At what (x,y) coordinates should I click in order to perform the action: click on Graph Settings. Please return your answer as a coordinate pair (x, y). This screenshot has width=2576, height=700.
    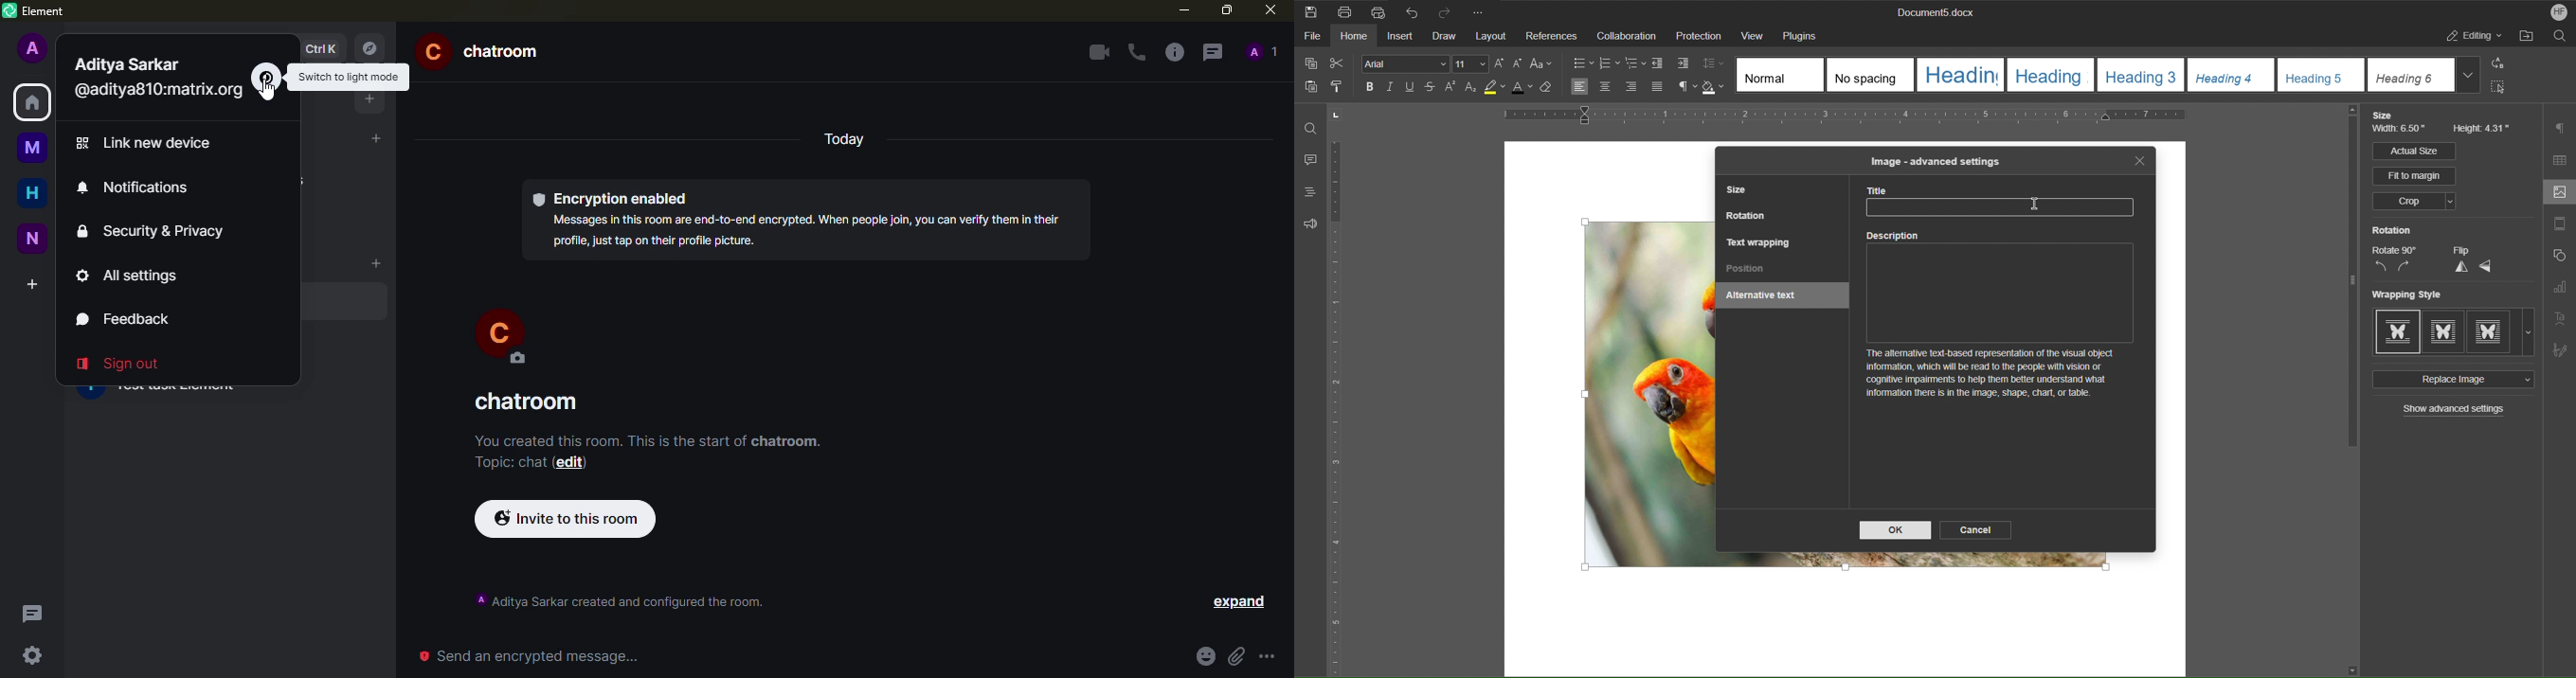
    Looking at the image, I should click on (2559, 290).